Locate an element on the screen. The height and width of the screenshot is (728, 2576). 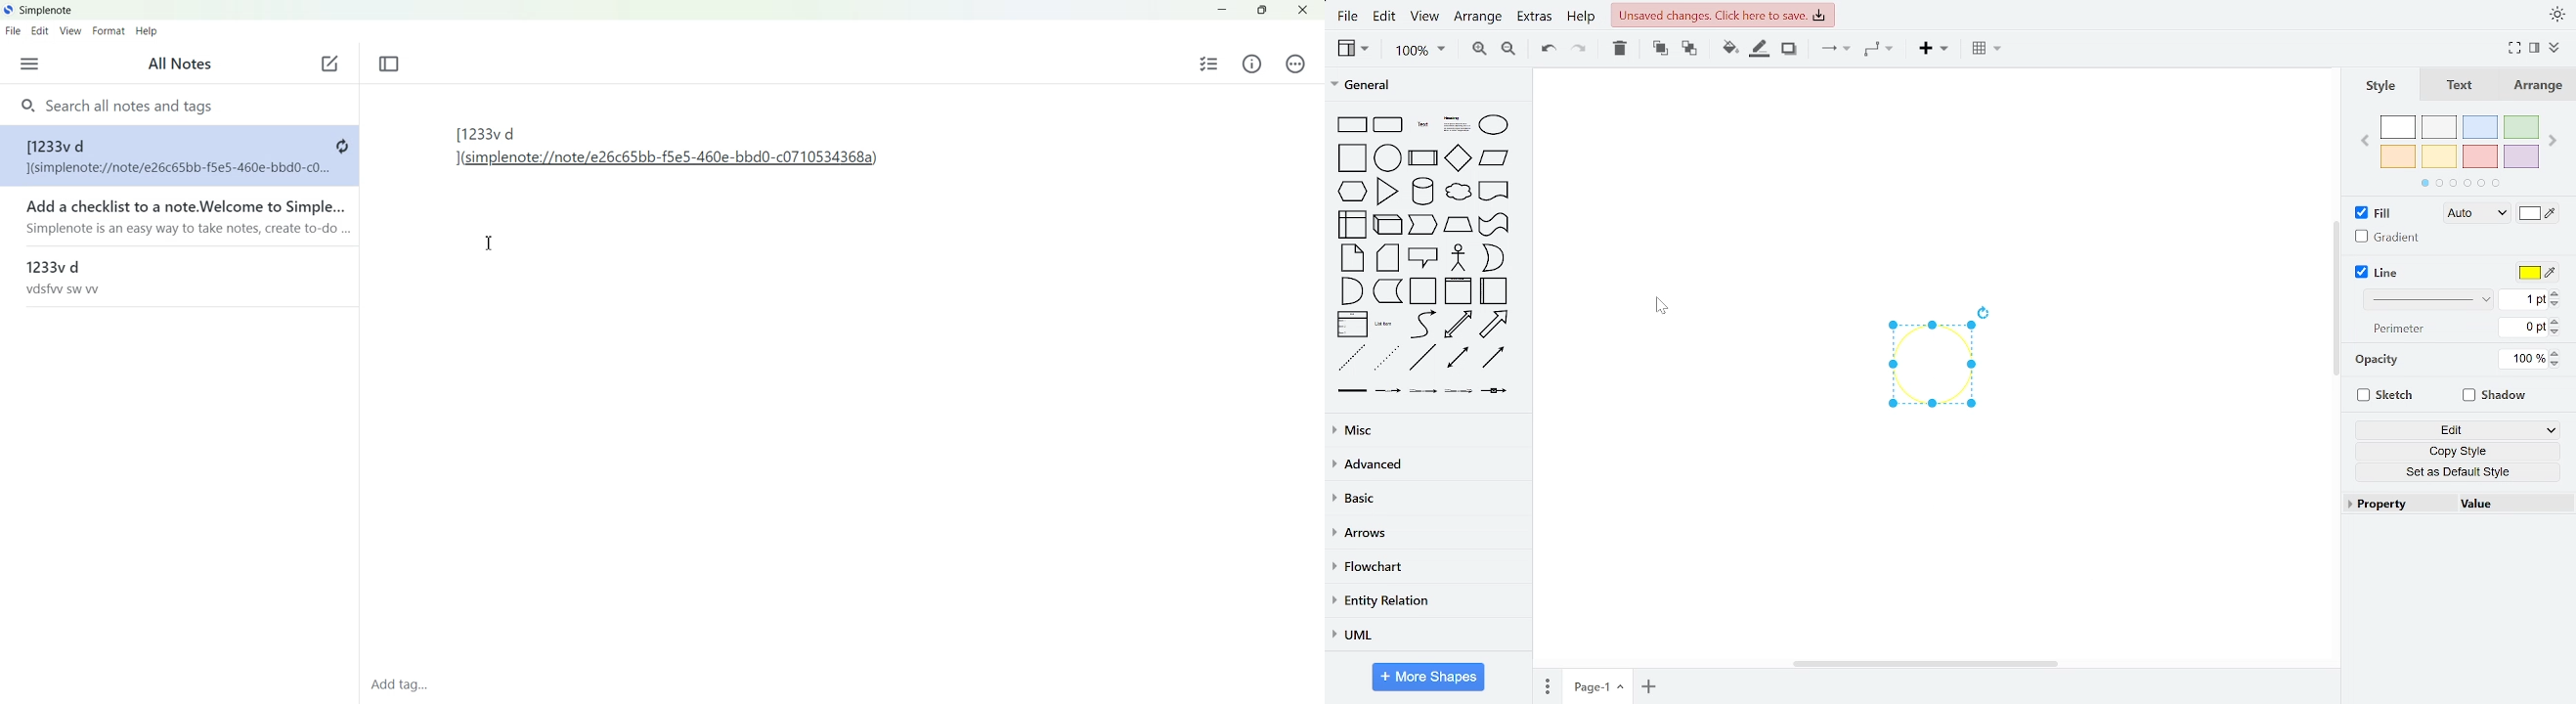
copy style is located at coordinates (2458, 452).